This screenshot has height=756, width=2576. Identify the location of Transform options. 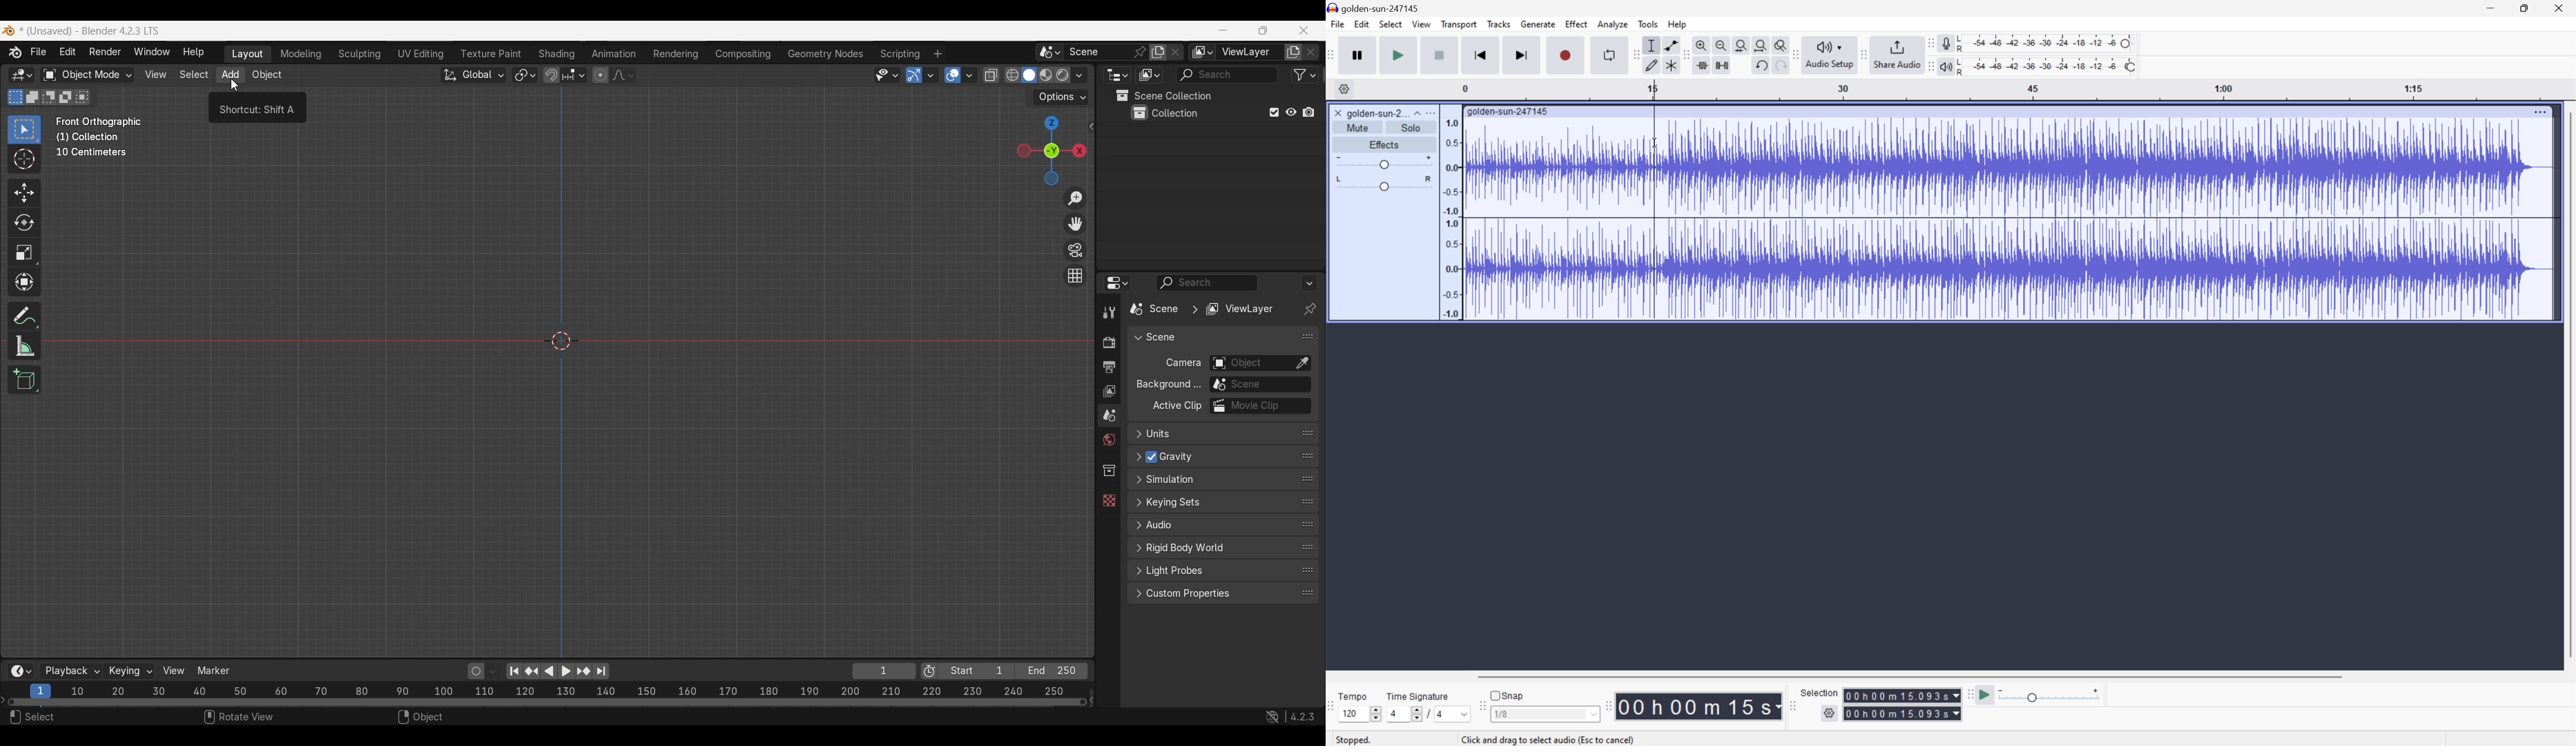
(1061, 97).